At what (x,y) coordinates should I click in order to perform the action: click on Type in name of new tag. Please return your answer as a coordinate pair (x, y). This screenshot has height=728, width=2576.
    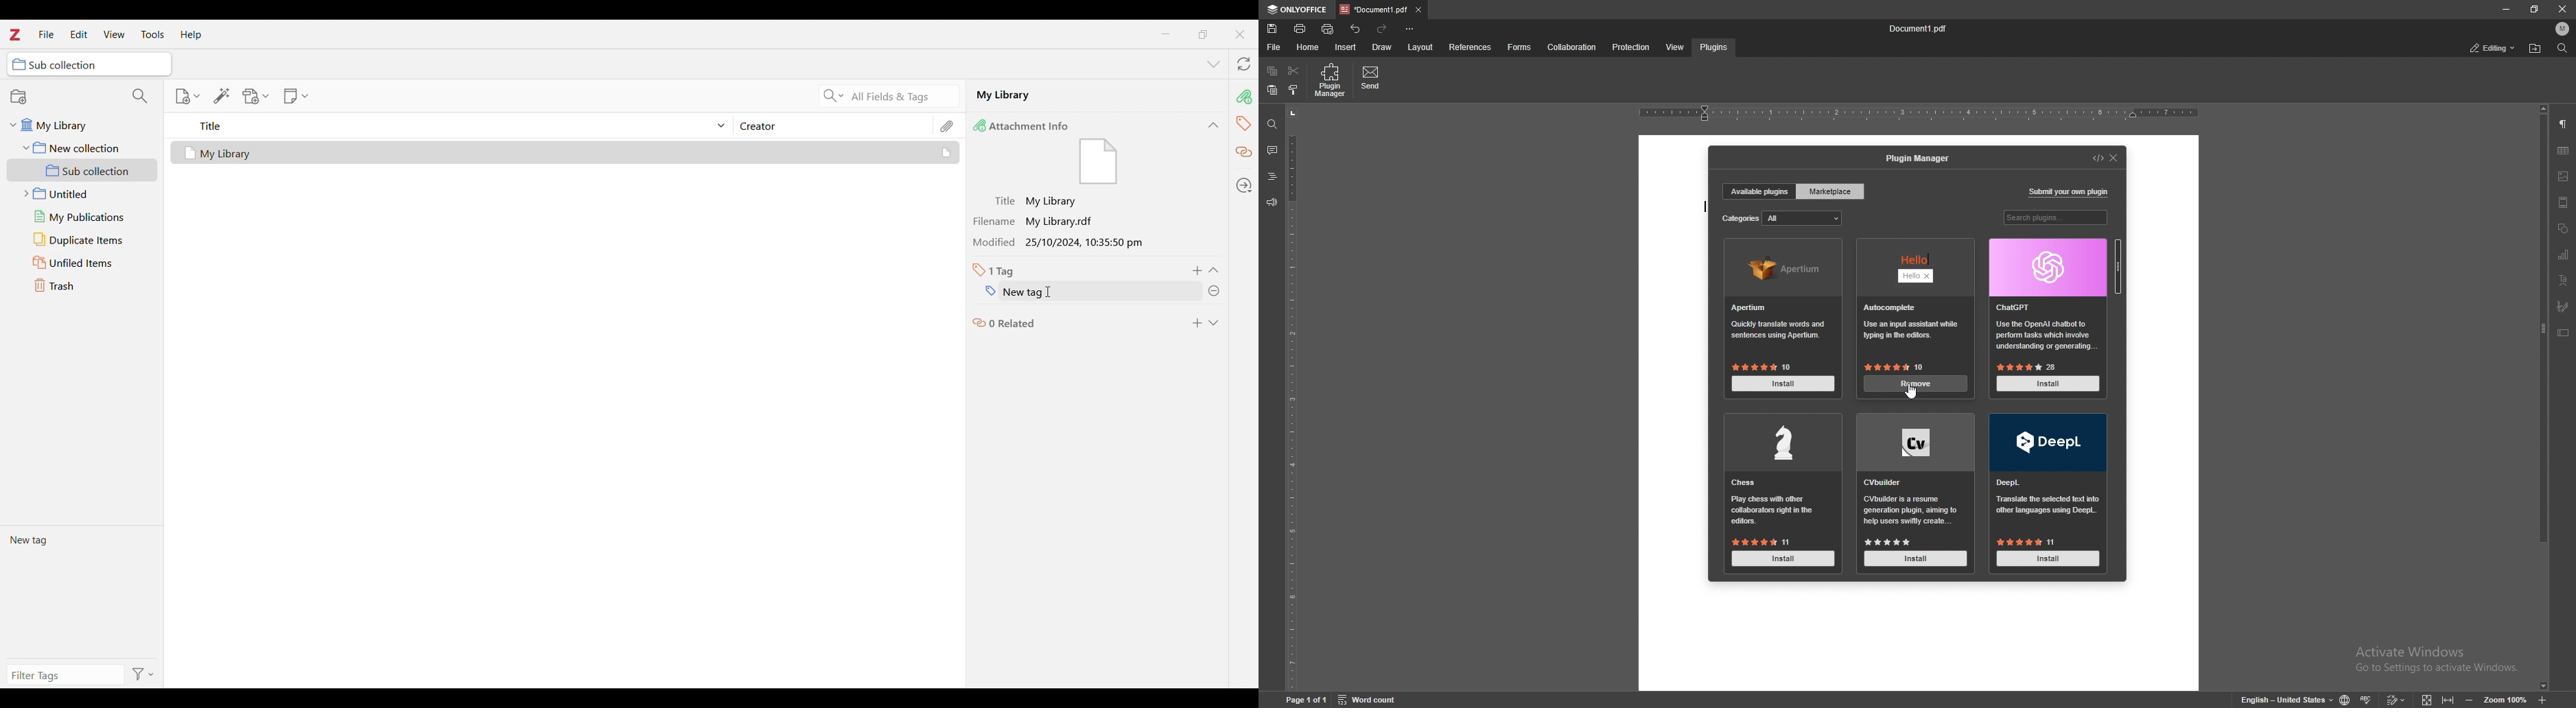
    Looking at the image, I should click on (1080, 291).